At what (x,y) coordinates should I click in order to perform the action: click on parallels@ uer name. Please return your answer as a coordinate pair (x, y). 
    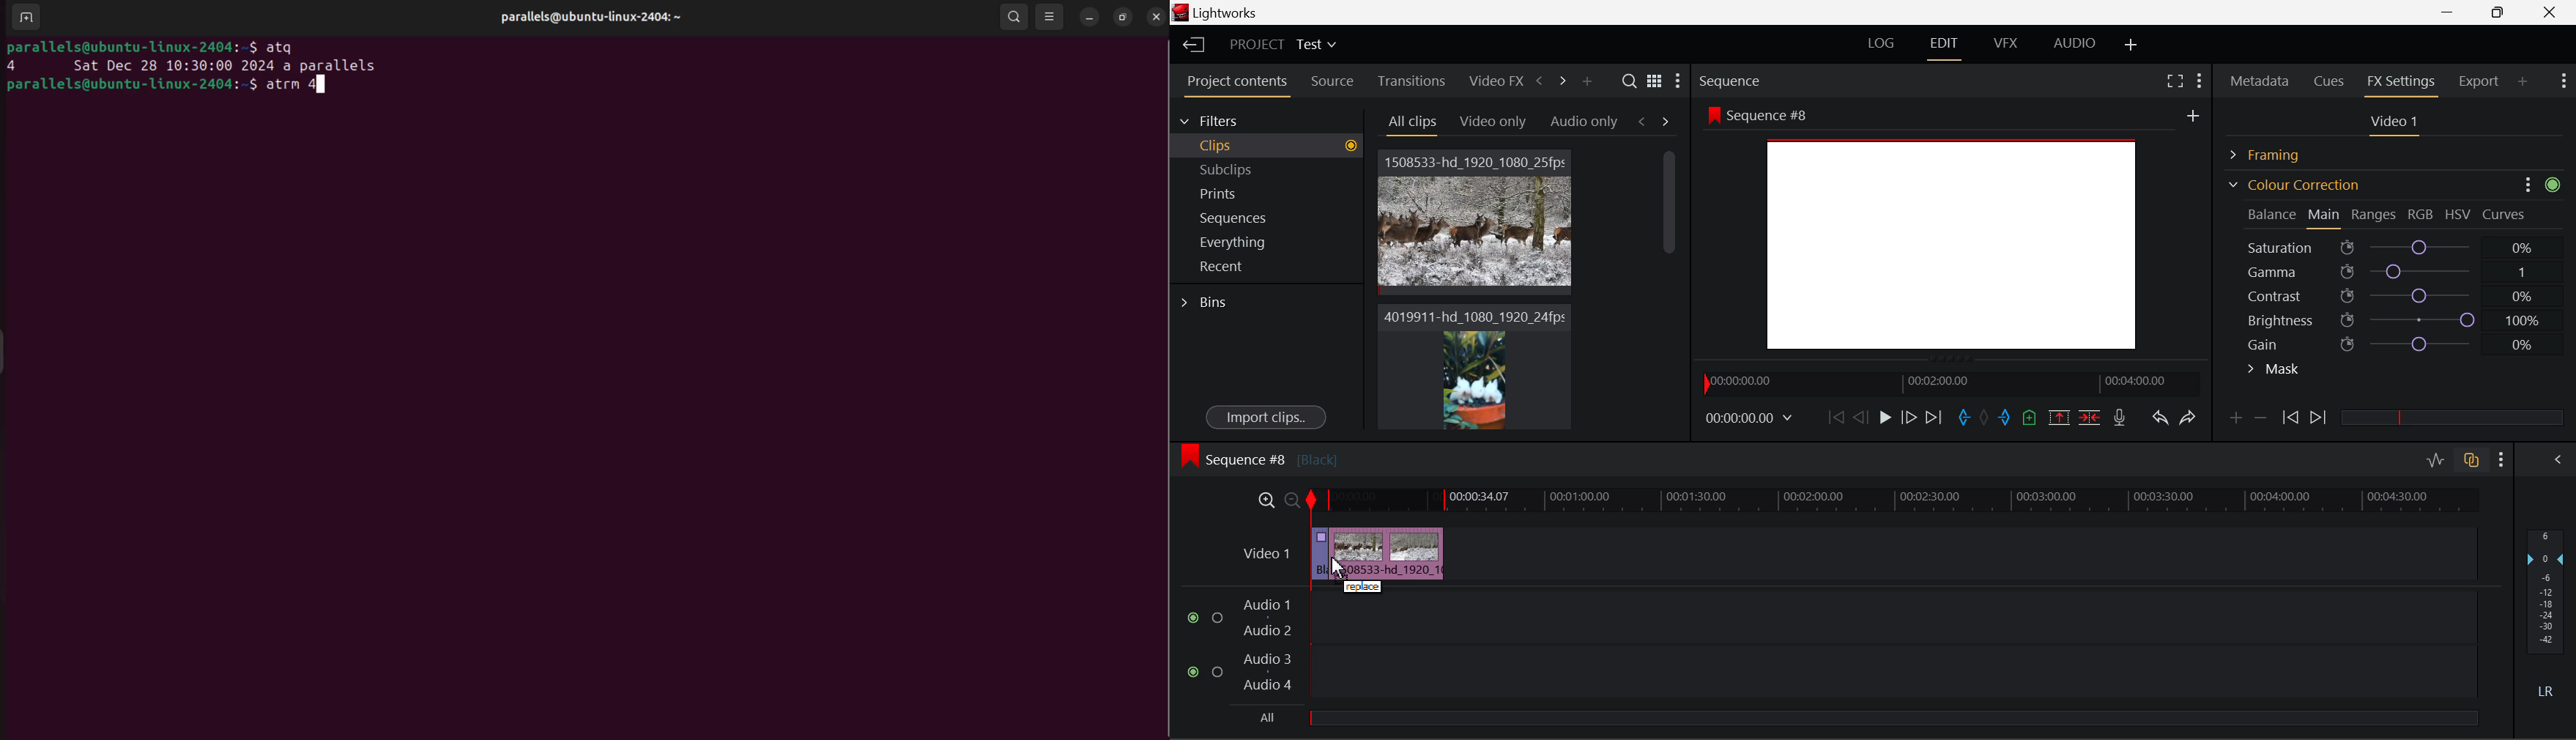
    Looking at the image, I should click on (599, 19).